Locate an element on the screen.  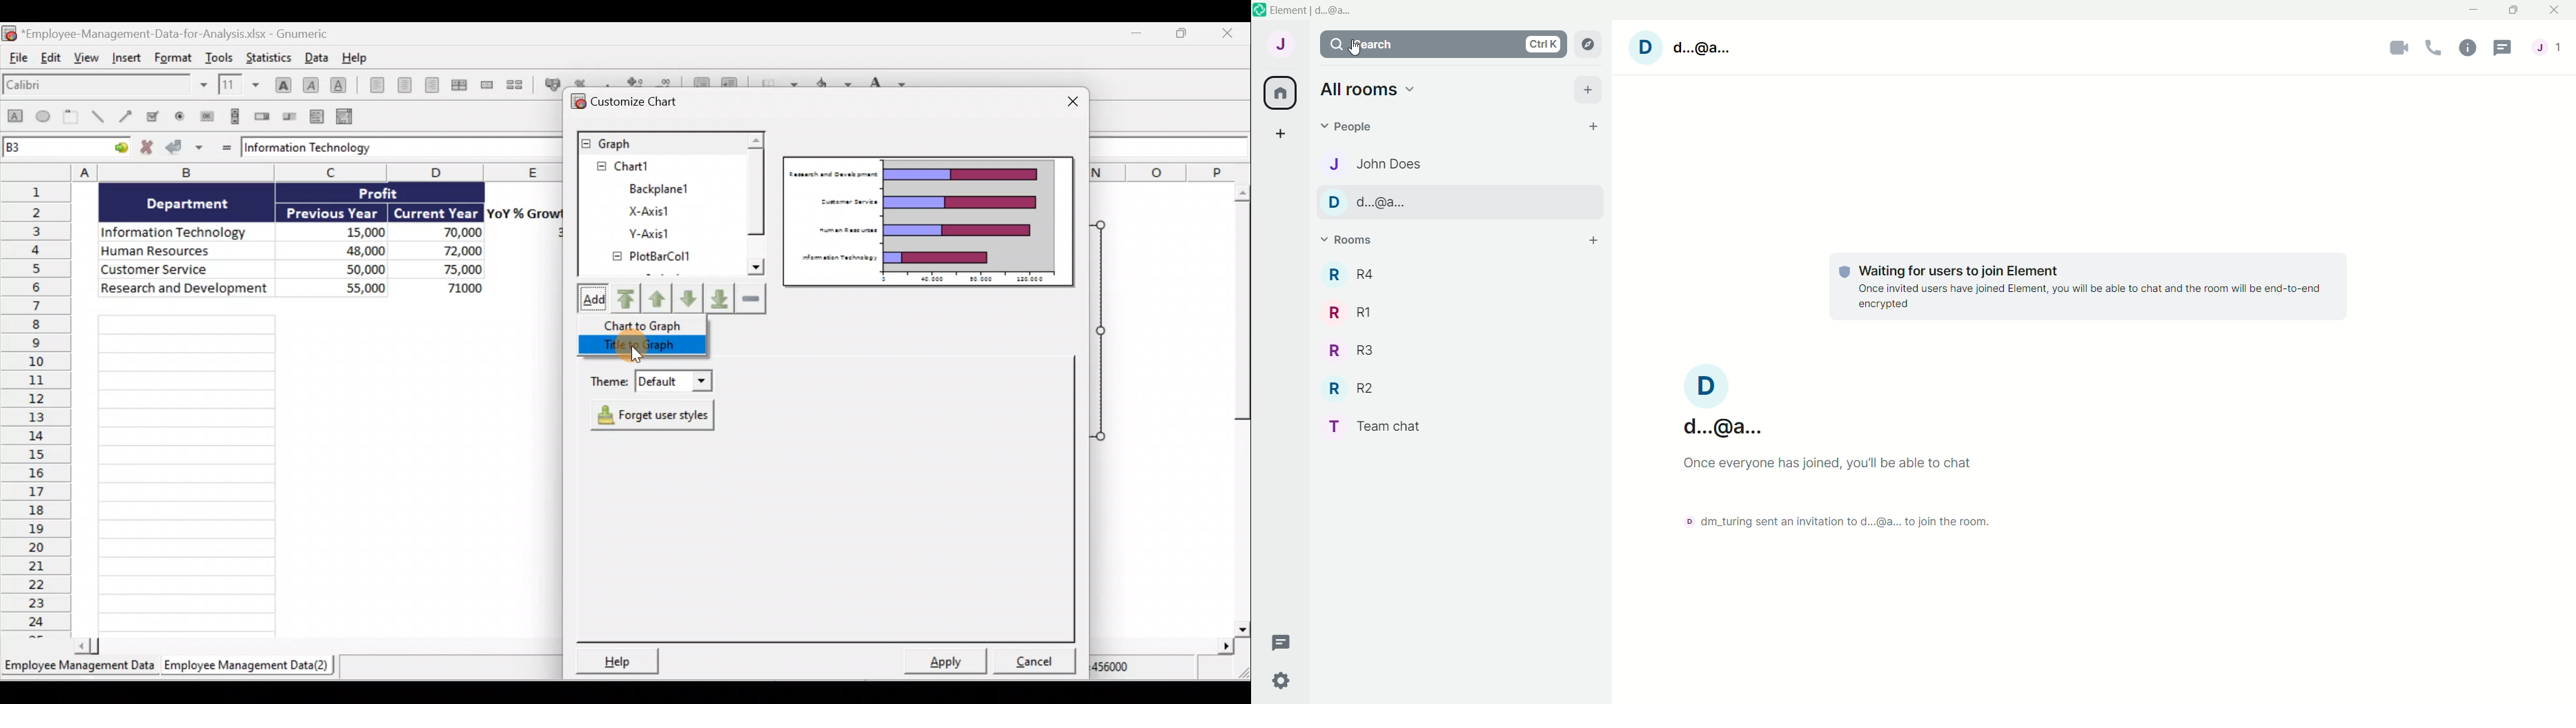
72,000 is located at coordinates (451, 252).